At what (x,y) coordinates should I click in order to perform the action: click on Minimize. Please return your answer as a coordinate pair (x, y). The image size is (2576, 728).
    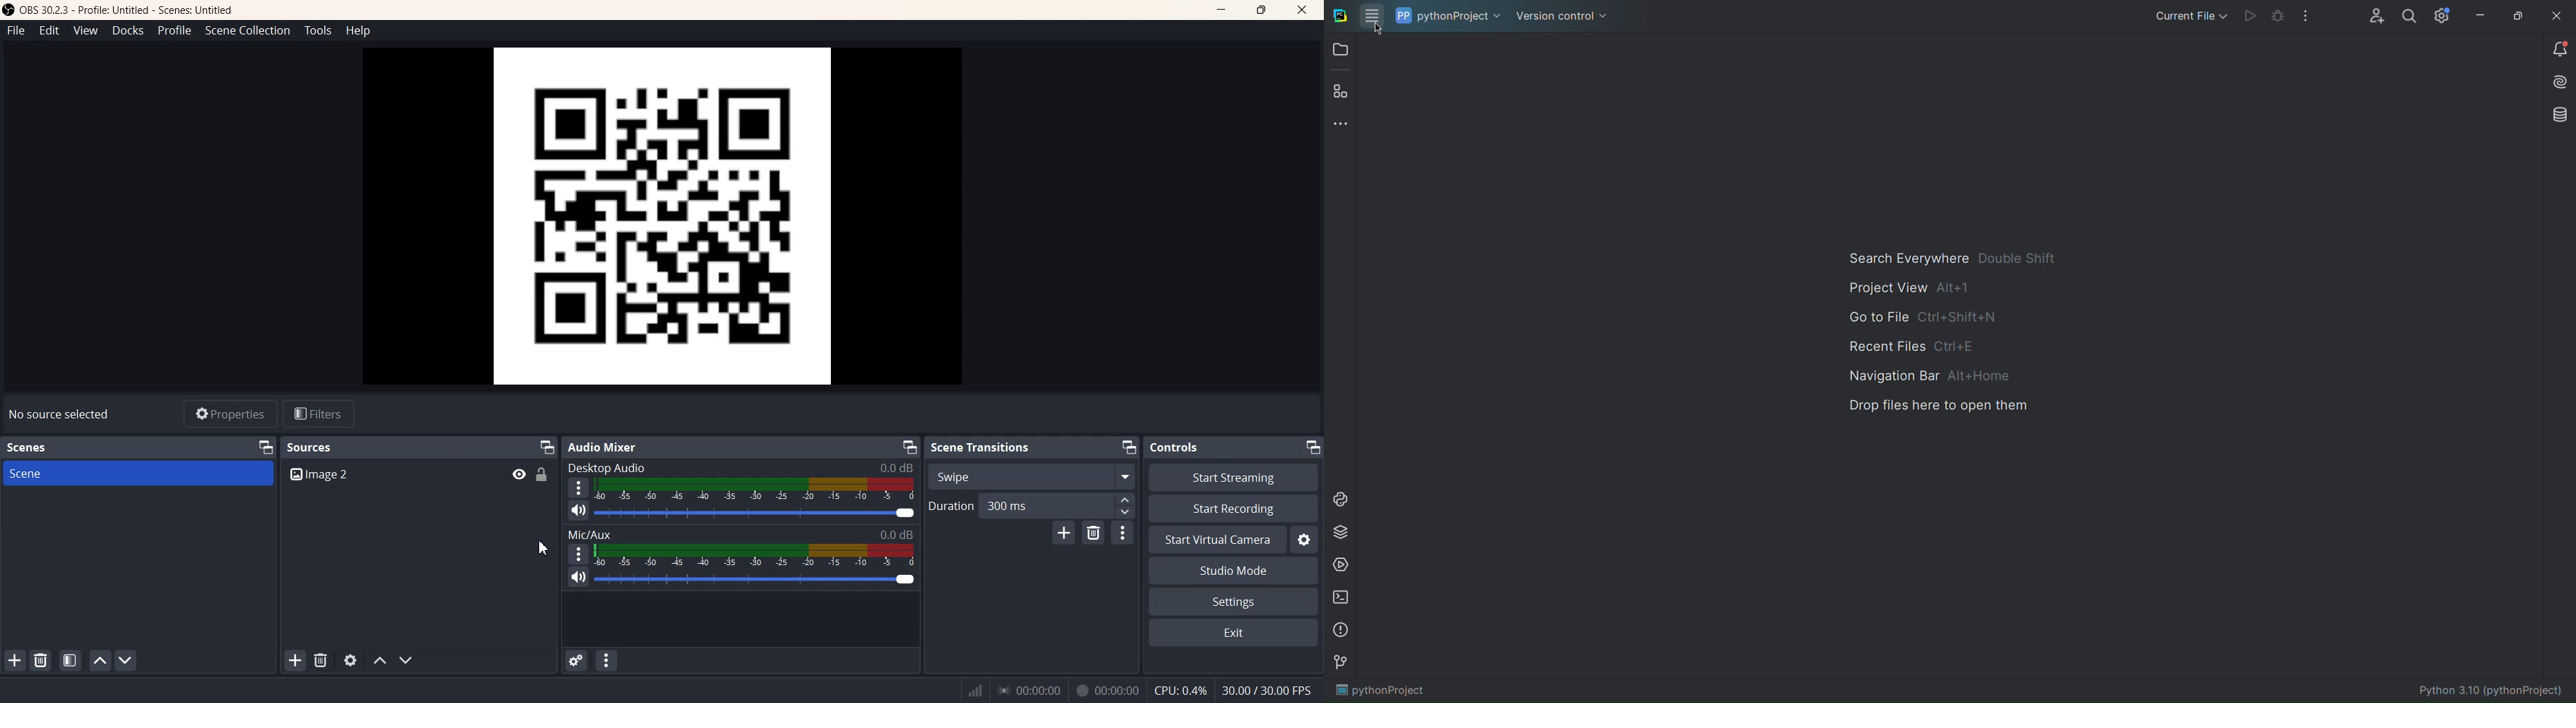
    Looking at the image, I should click on (547, 446).